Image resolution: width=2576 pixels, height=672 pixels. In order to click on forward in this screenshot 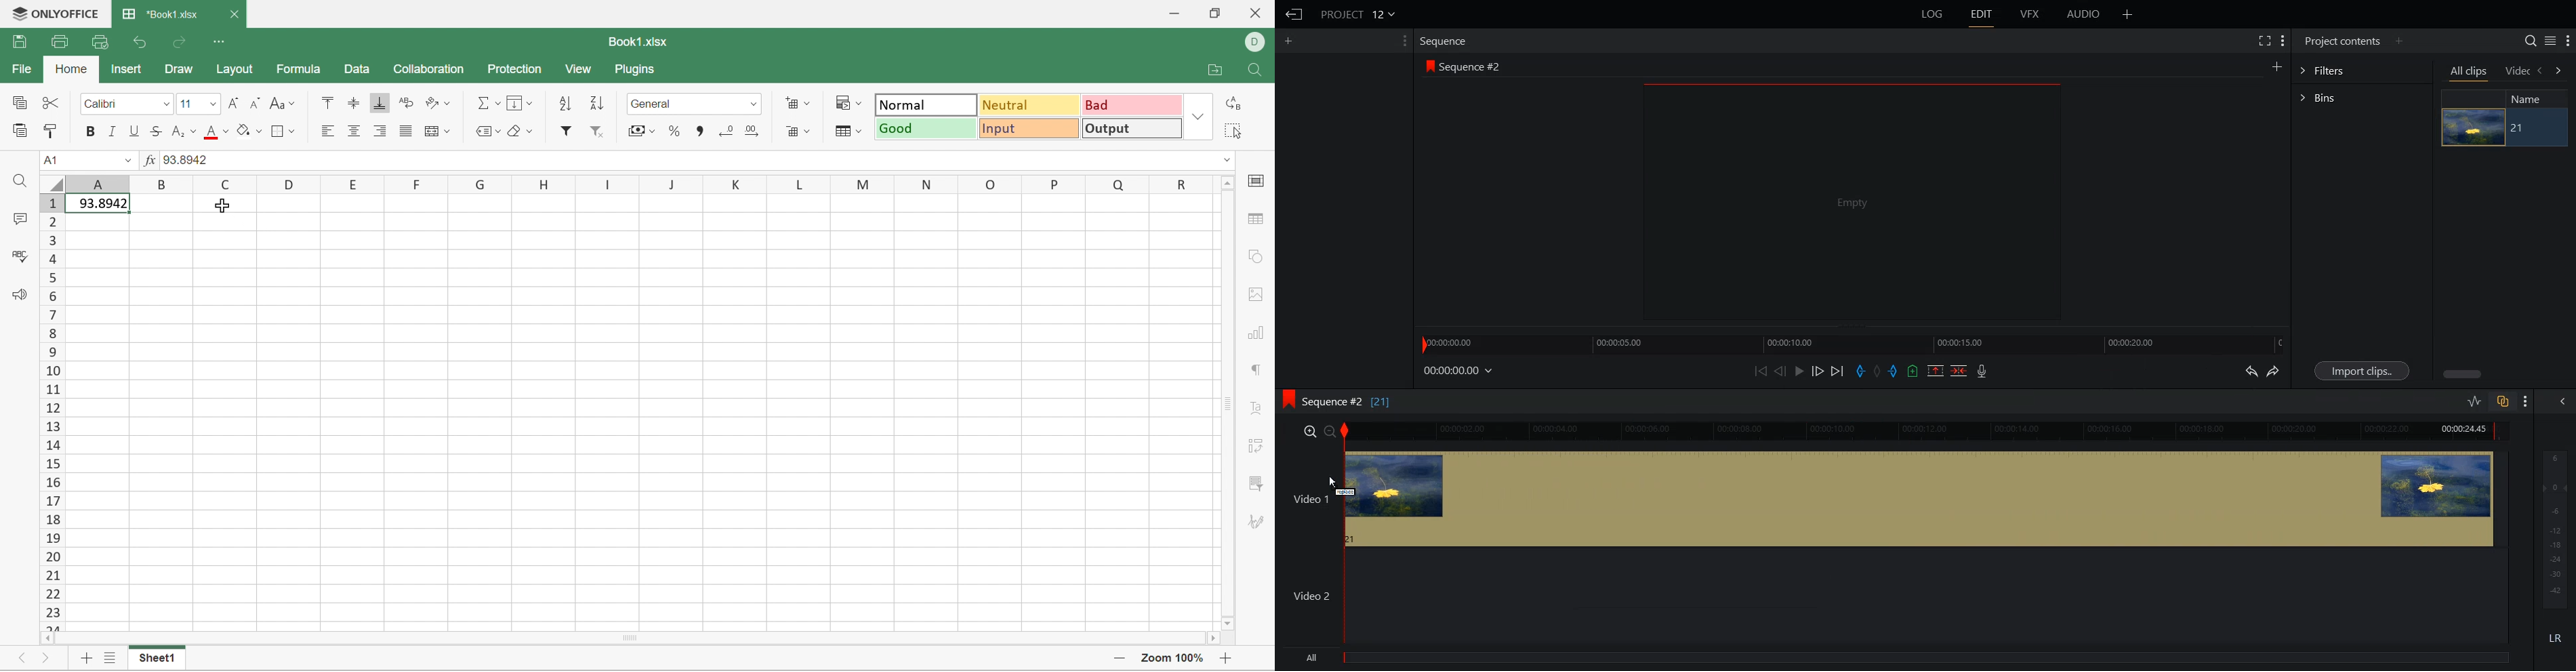, I will do `click(2560, 72)`.